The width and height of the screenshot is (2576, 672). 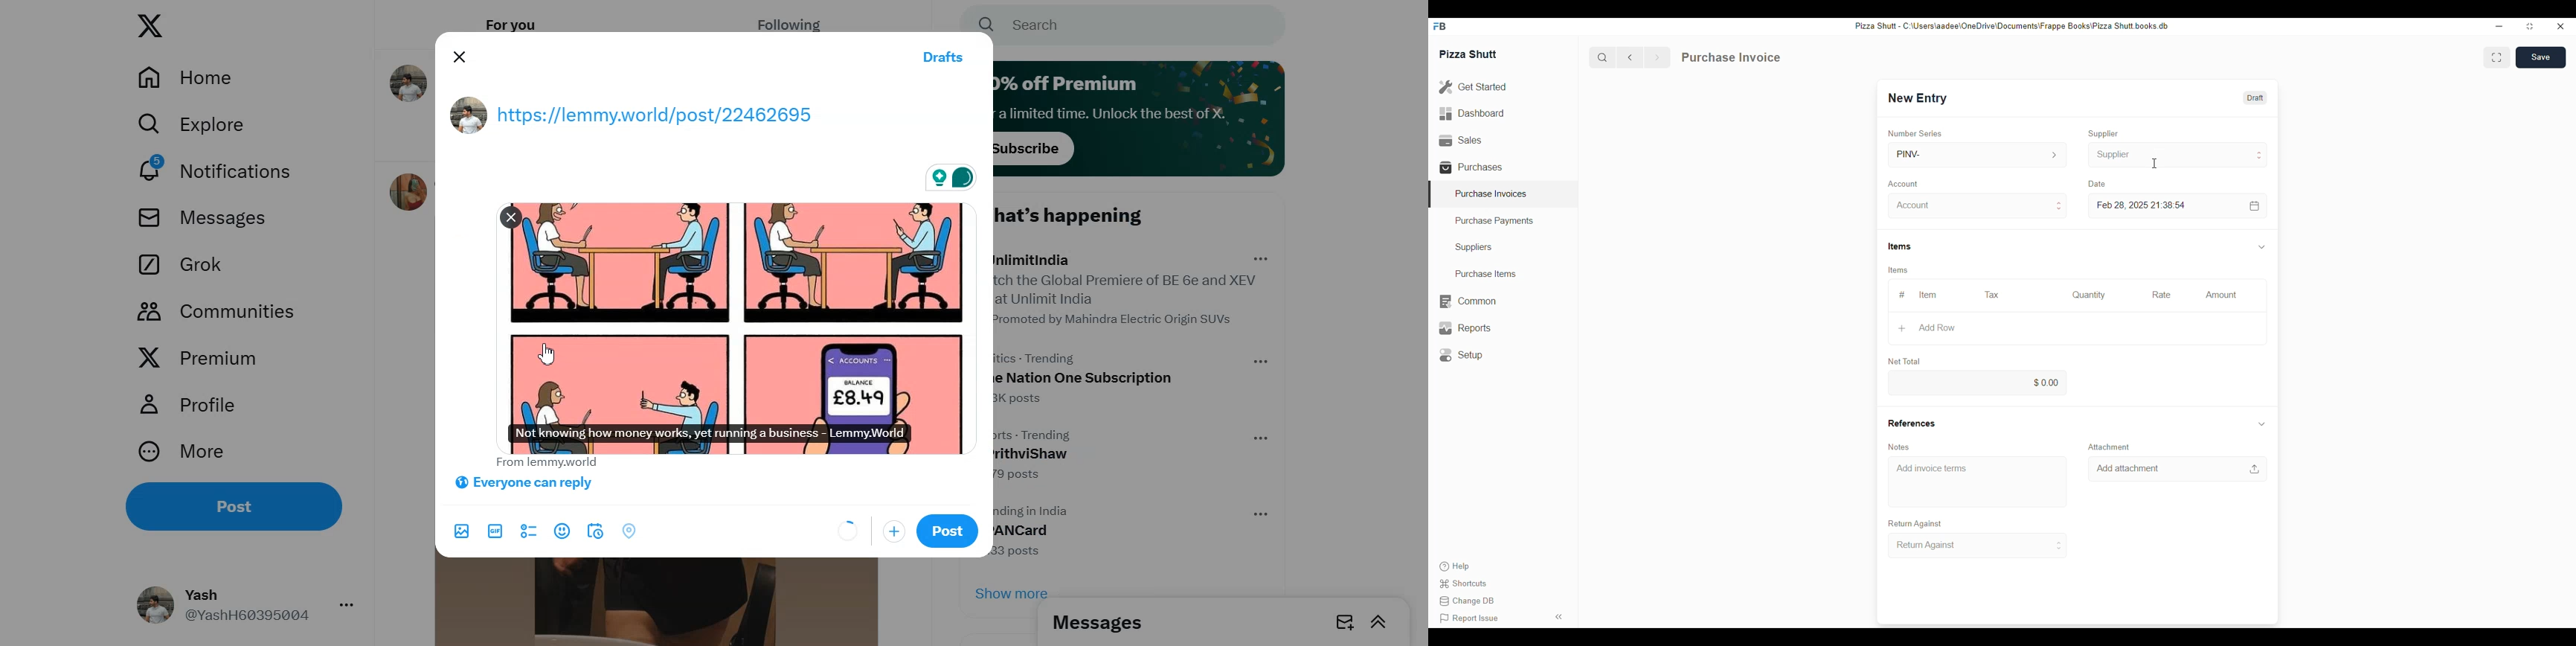 I want to click on x sign, so click(x=159, y=28).